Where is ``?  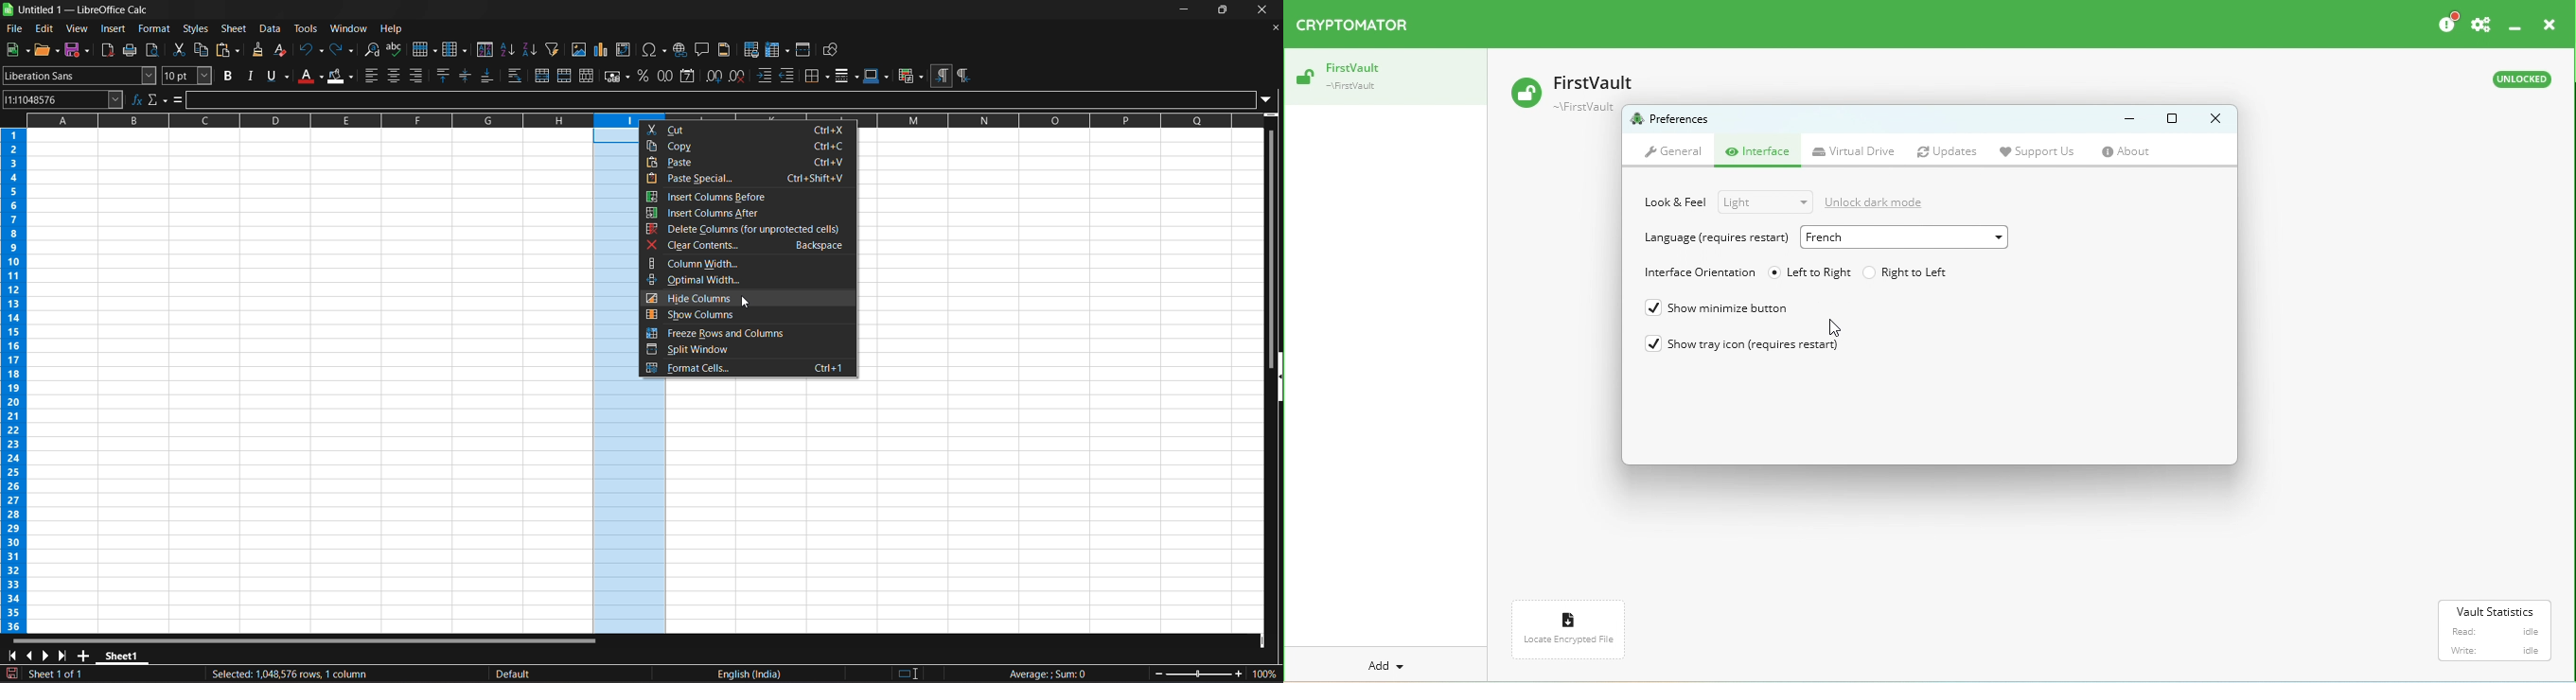  is located at coordinates (310, 77).